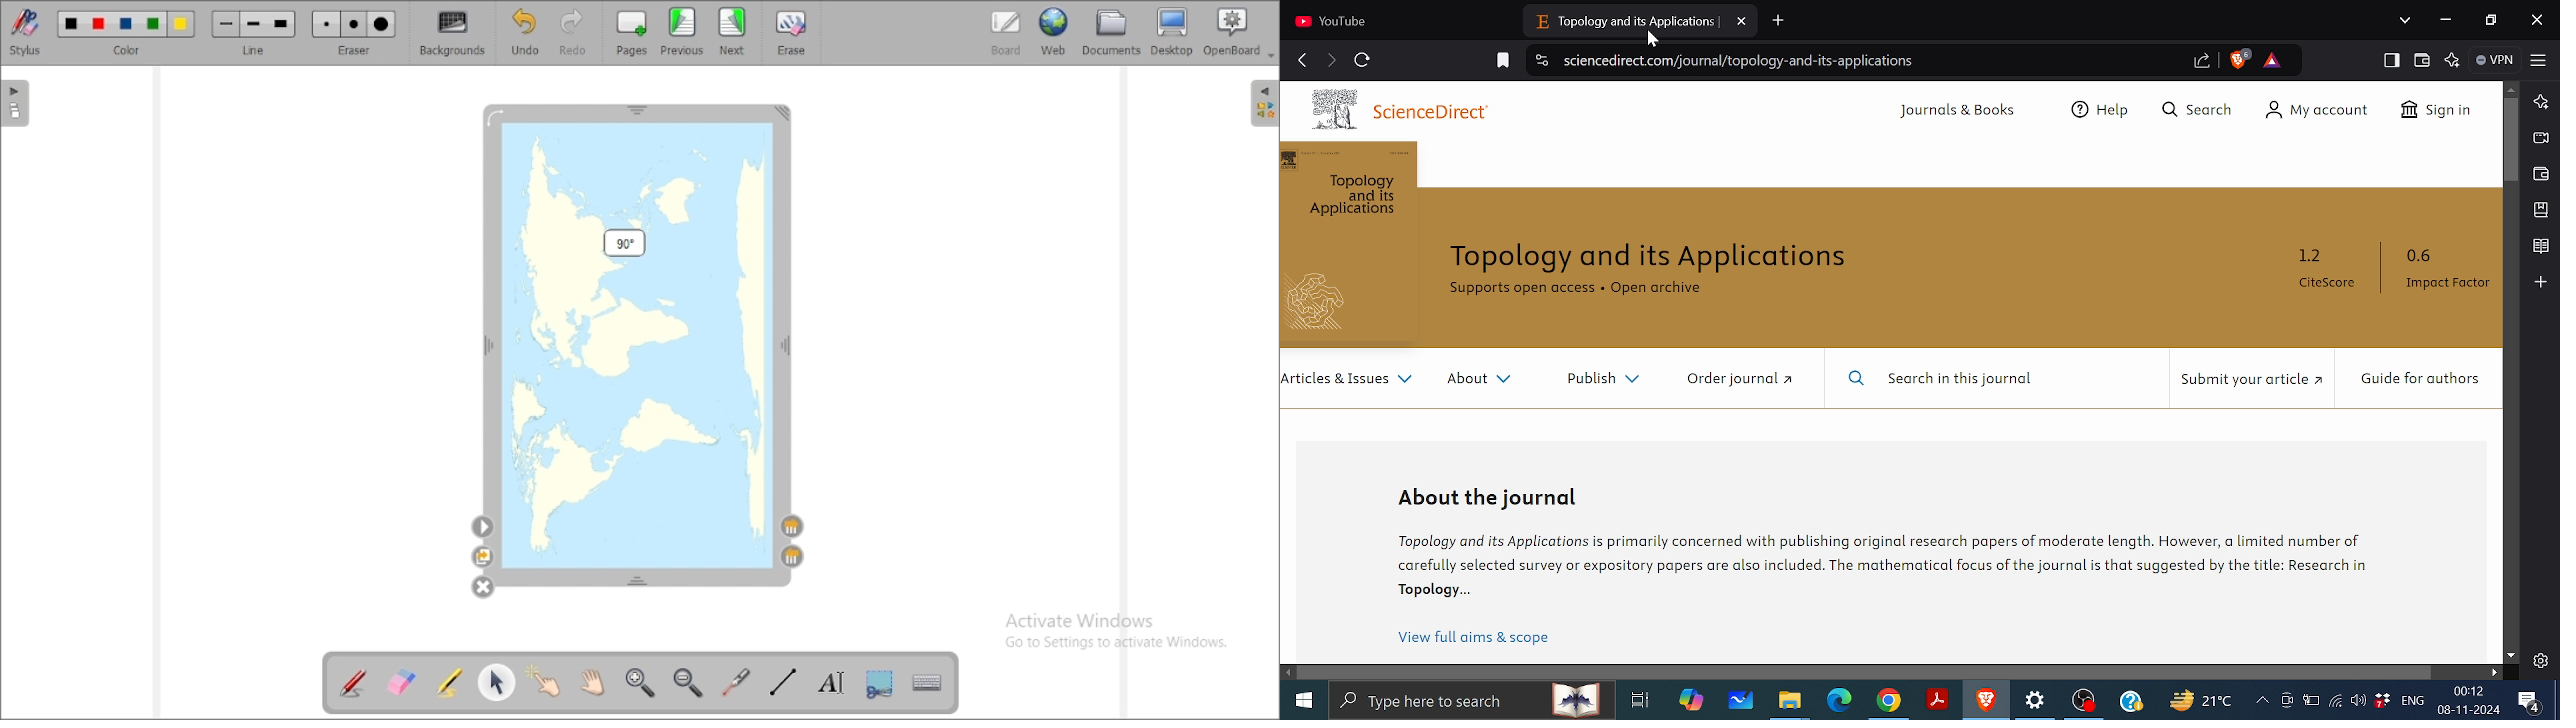 The height and width of the screenshot is (728, 2576). I want to click on settings, so click(483, 527).